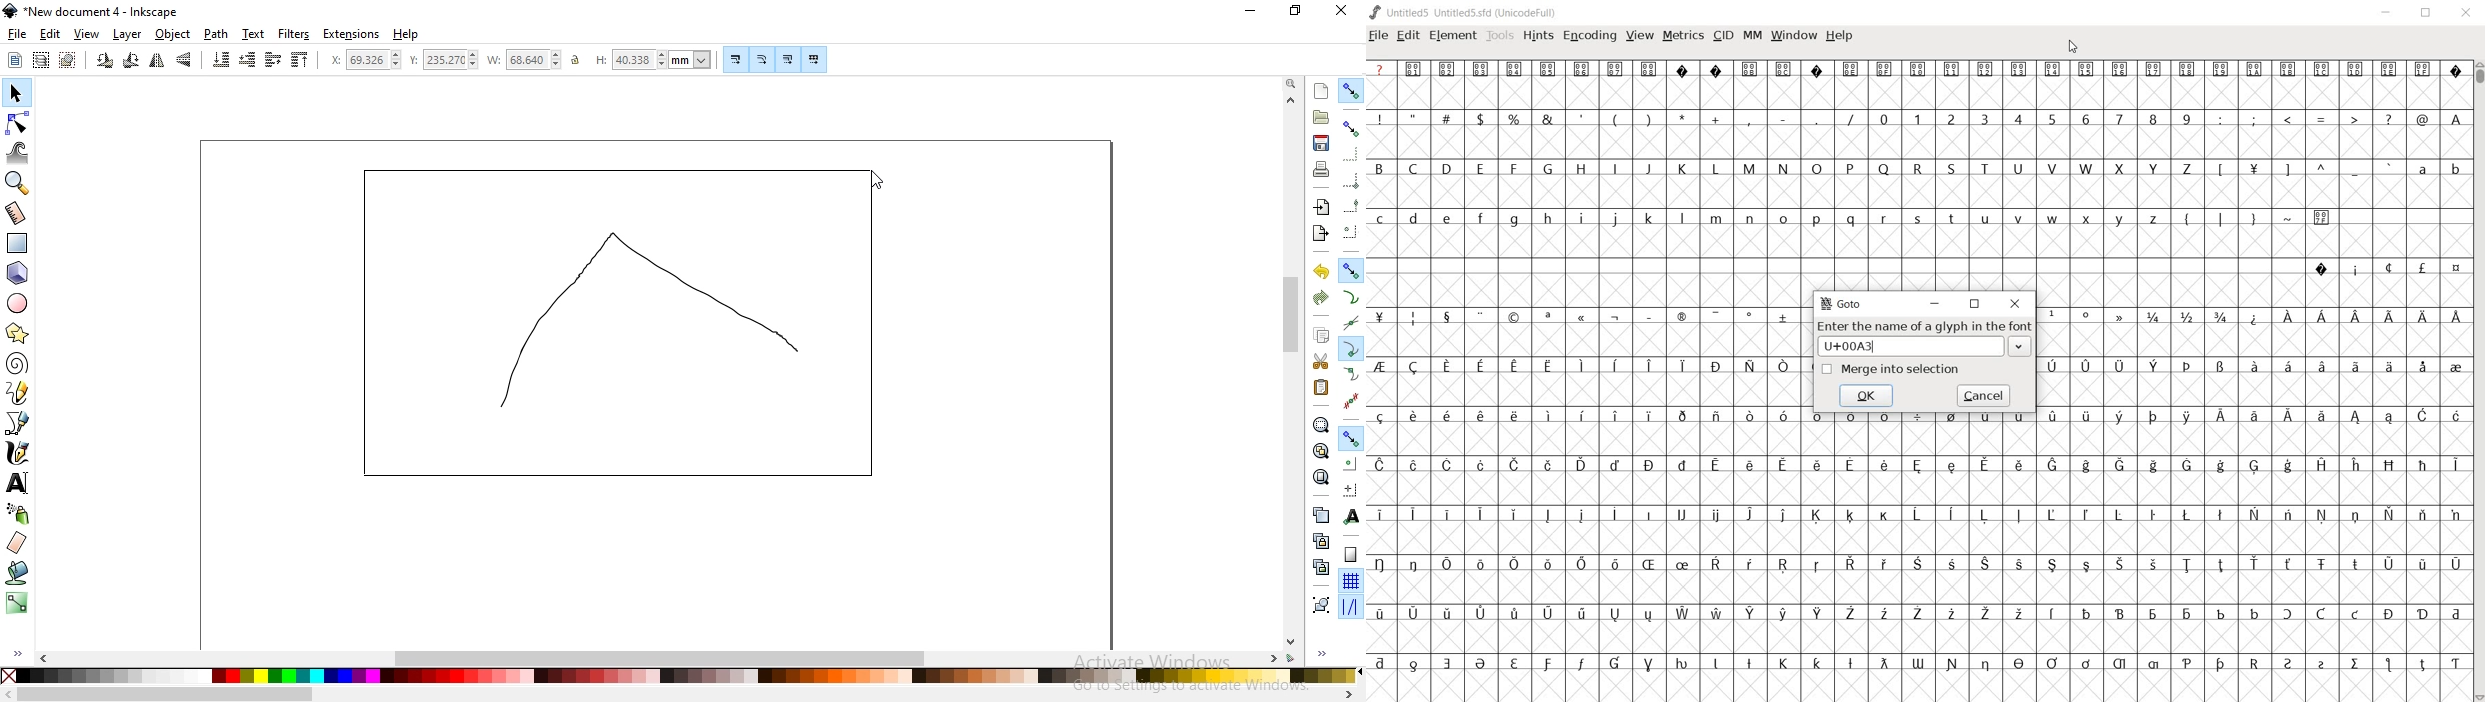 This screenshot has height=728, width=2492. I want to click on j, so click(1615, 220).